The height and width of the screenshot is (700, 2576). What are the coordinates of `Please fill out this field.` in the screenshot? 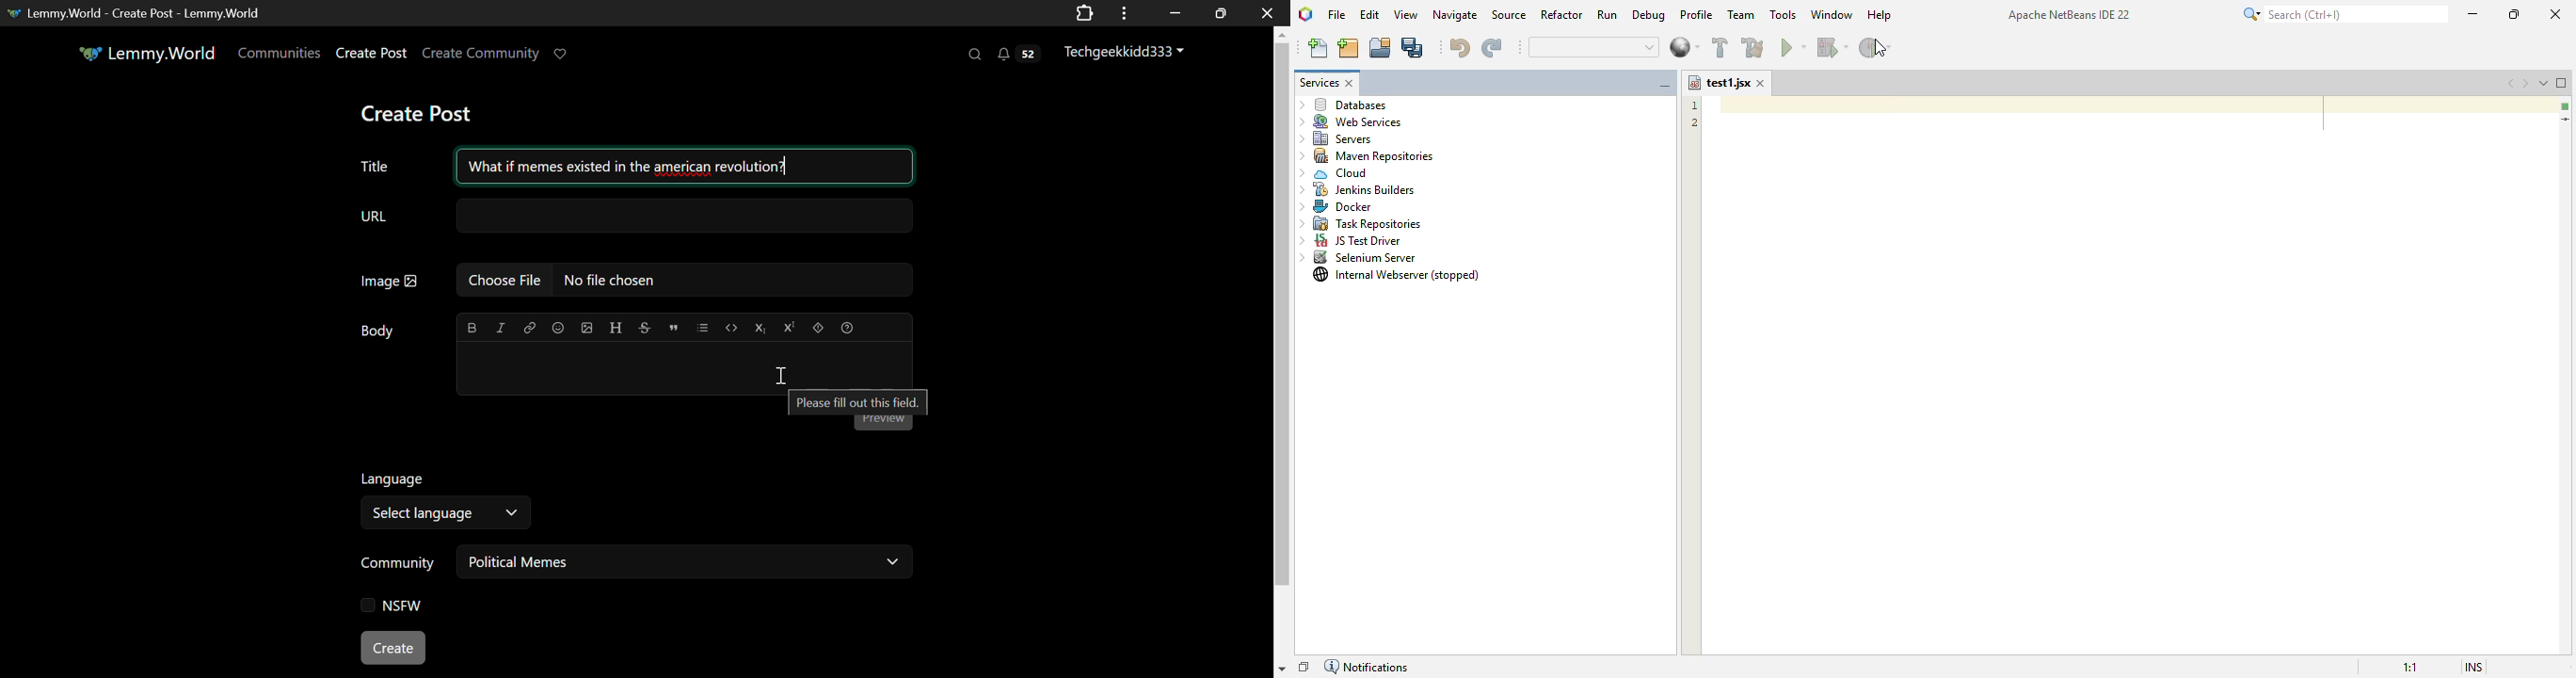 It's located at (856, 403).